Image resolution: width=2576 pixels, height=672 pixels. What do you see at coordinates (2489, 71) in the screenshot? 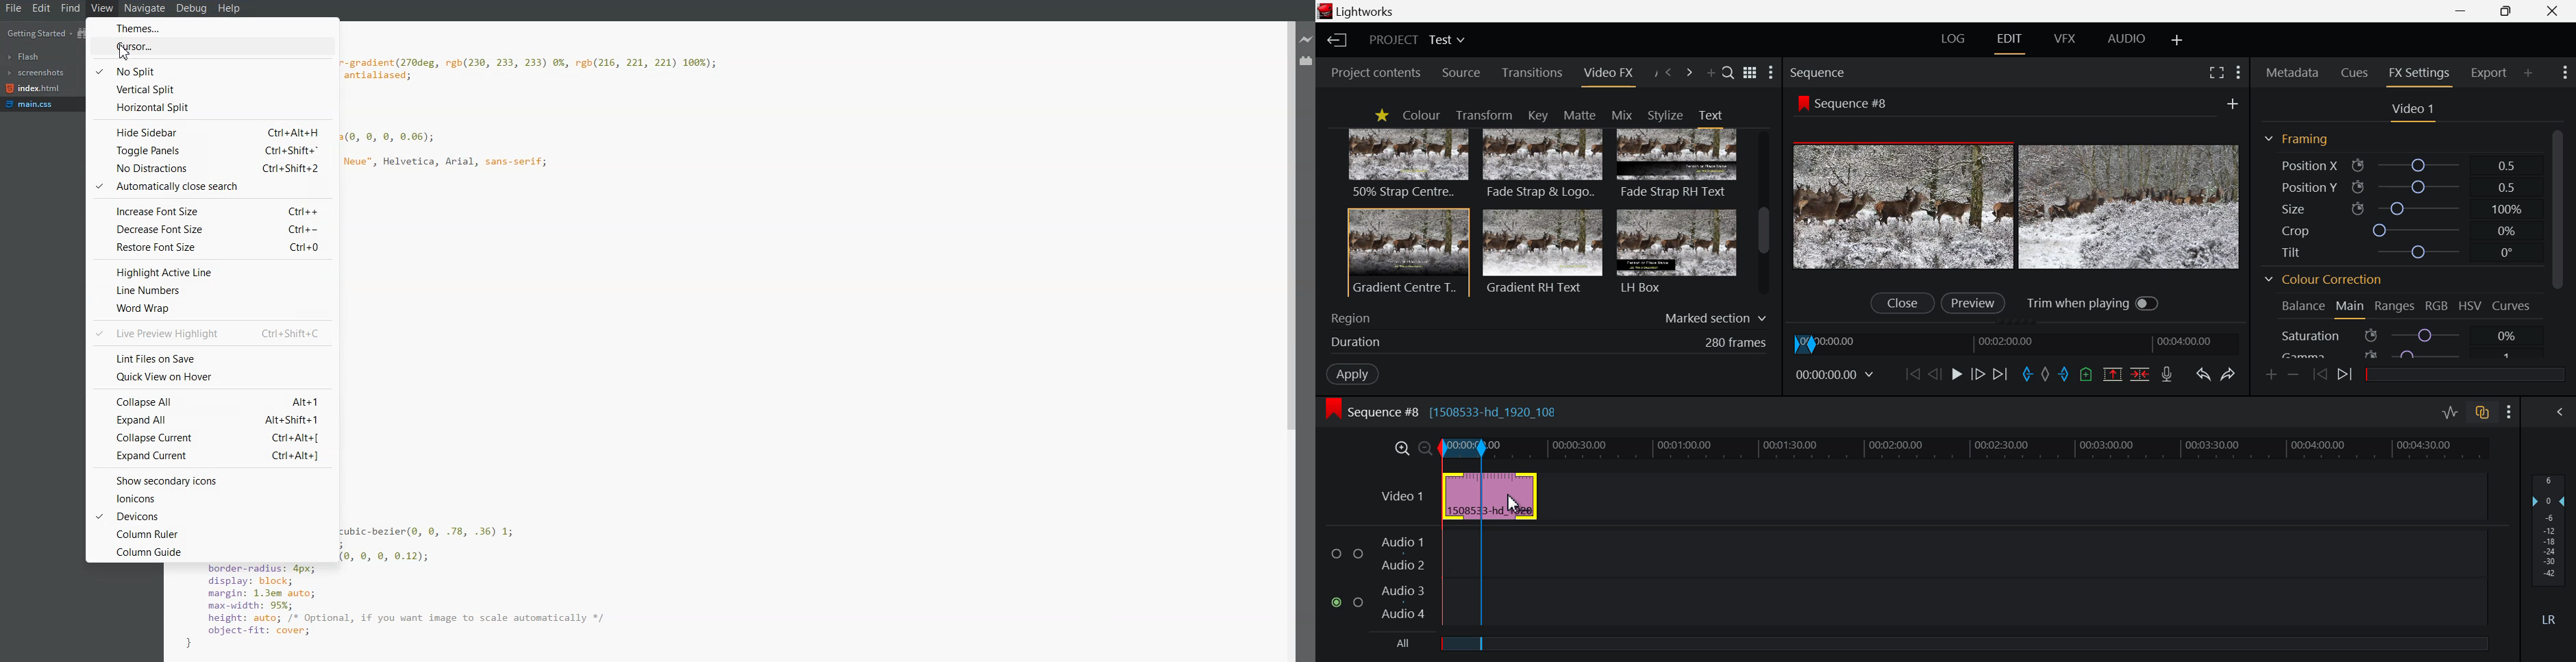
I see `Export` at bounding box center [2489, 71].